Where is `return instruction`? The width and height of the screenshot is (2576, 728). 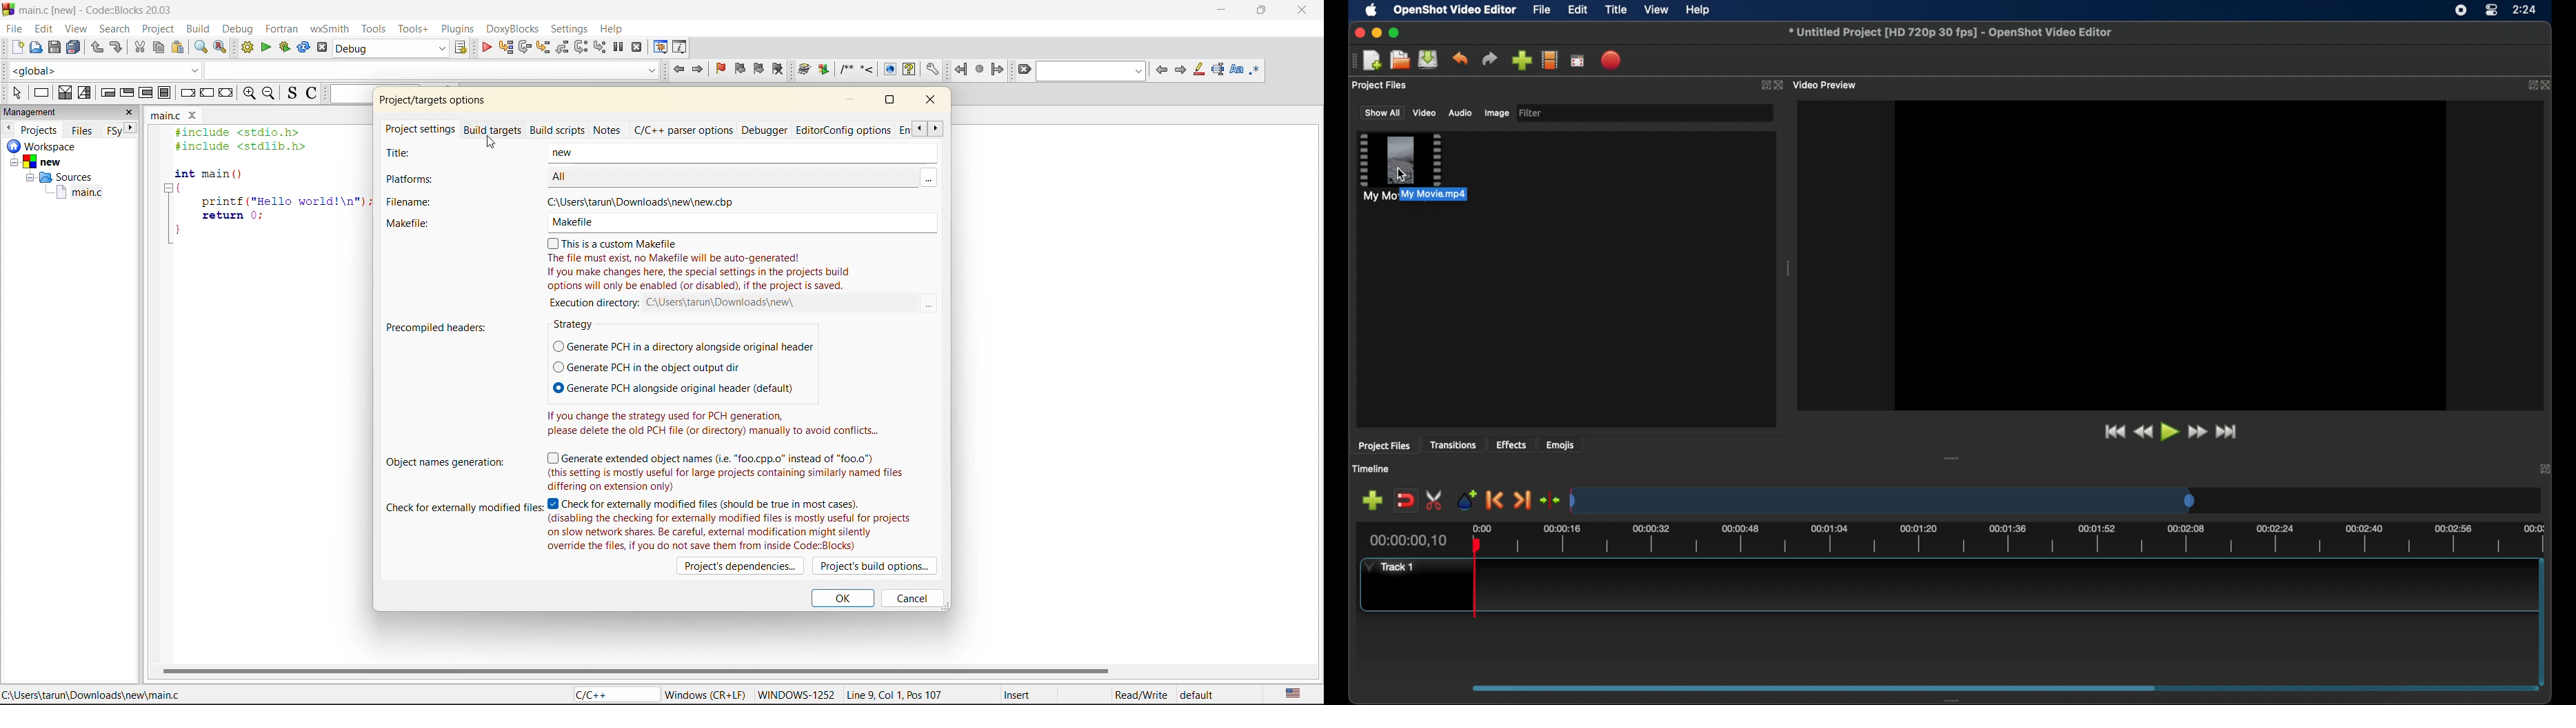 return instruction is located at coordinates (227, 95).